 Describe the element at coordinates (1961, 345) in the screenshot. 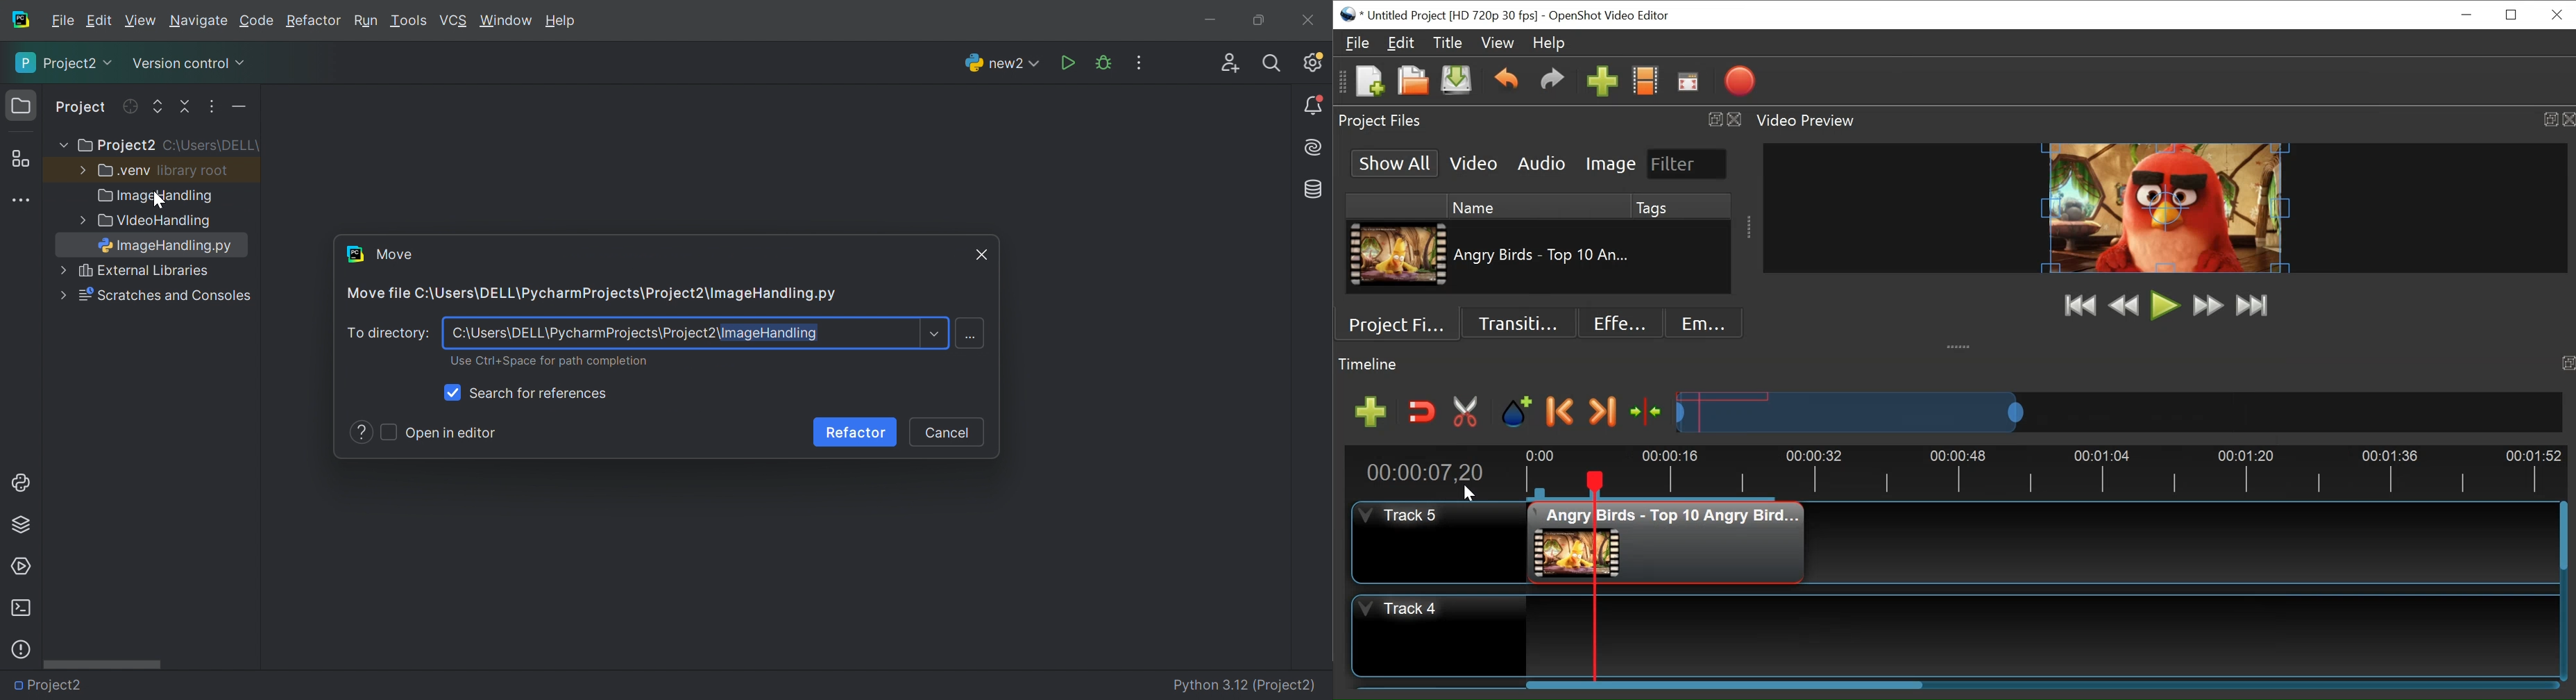

I see `collapse` at that location.